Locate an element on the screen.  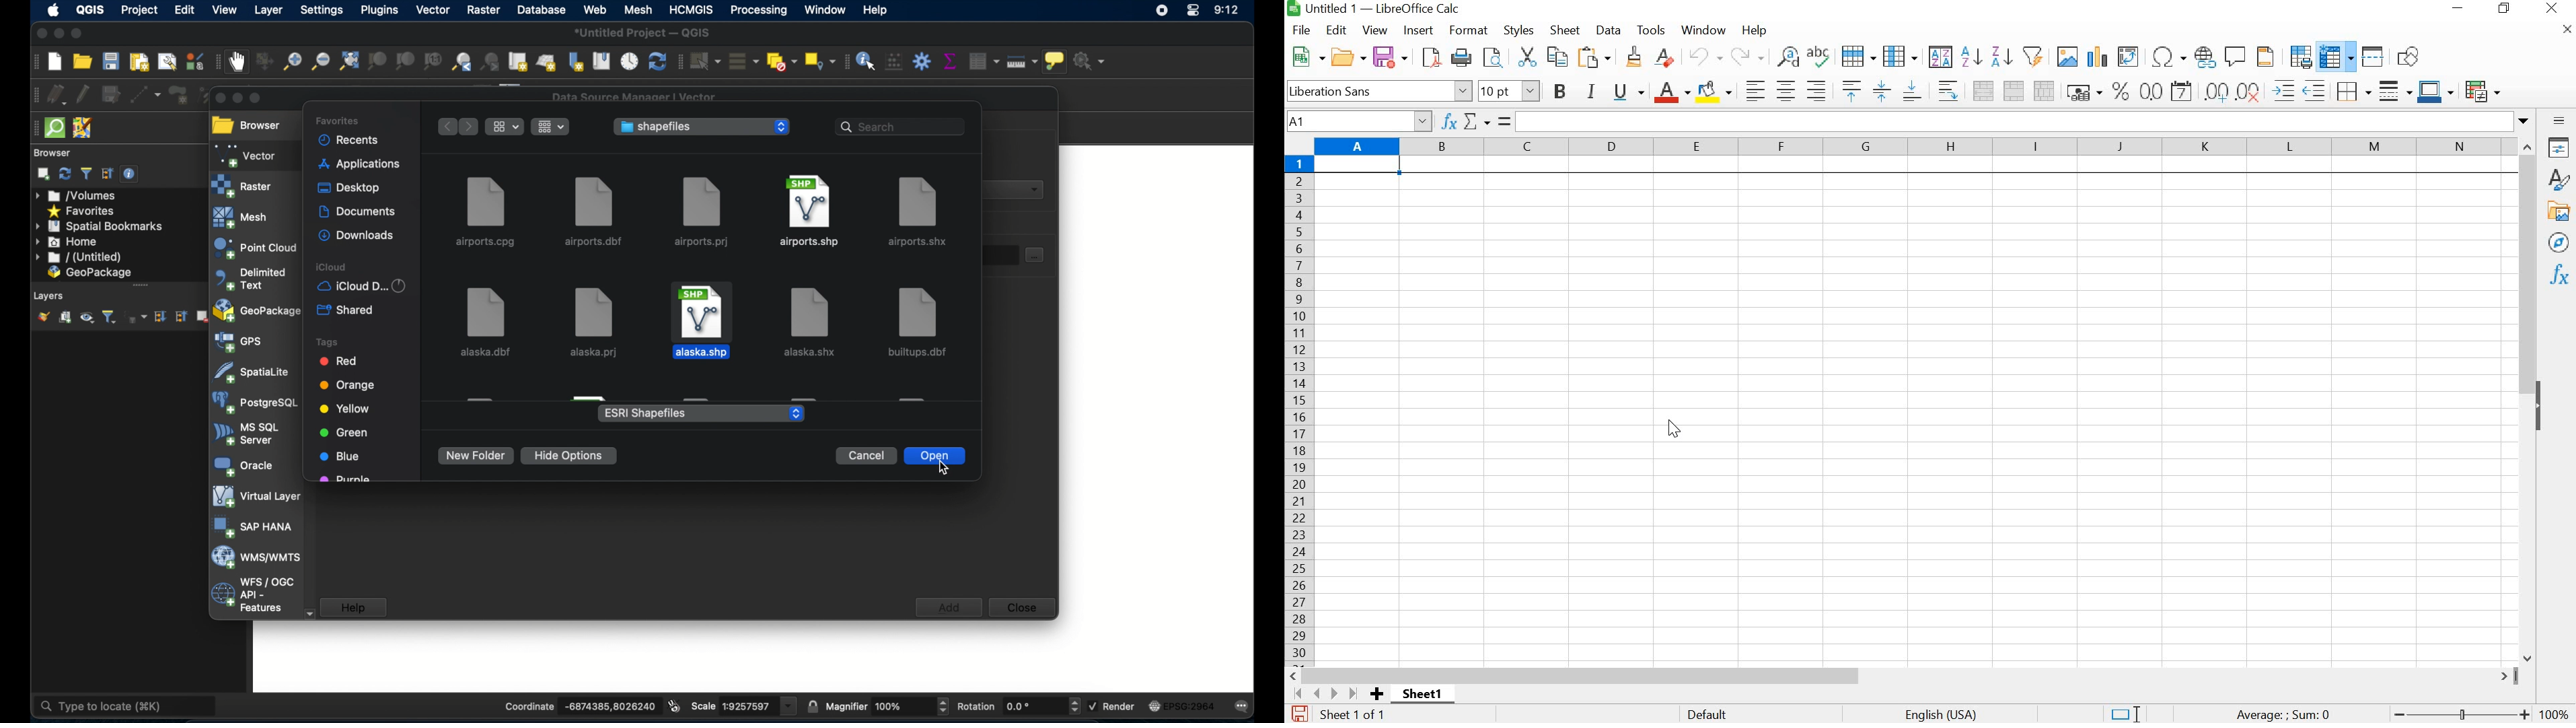
wfs/ogc api - features is located at coordinates (252, 595).